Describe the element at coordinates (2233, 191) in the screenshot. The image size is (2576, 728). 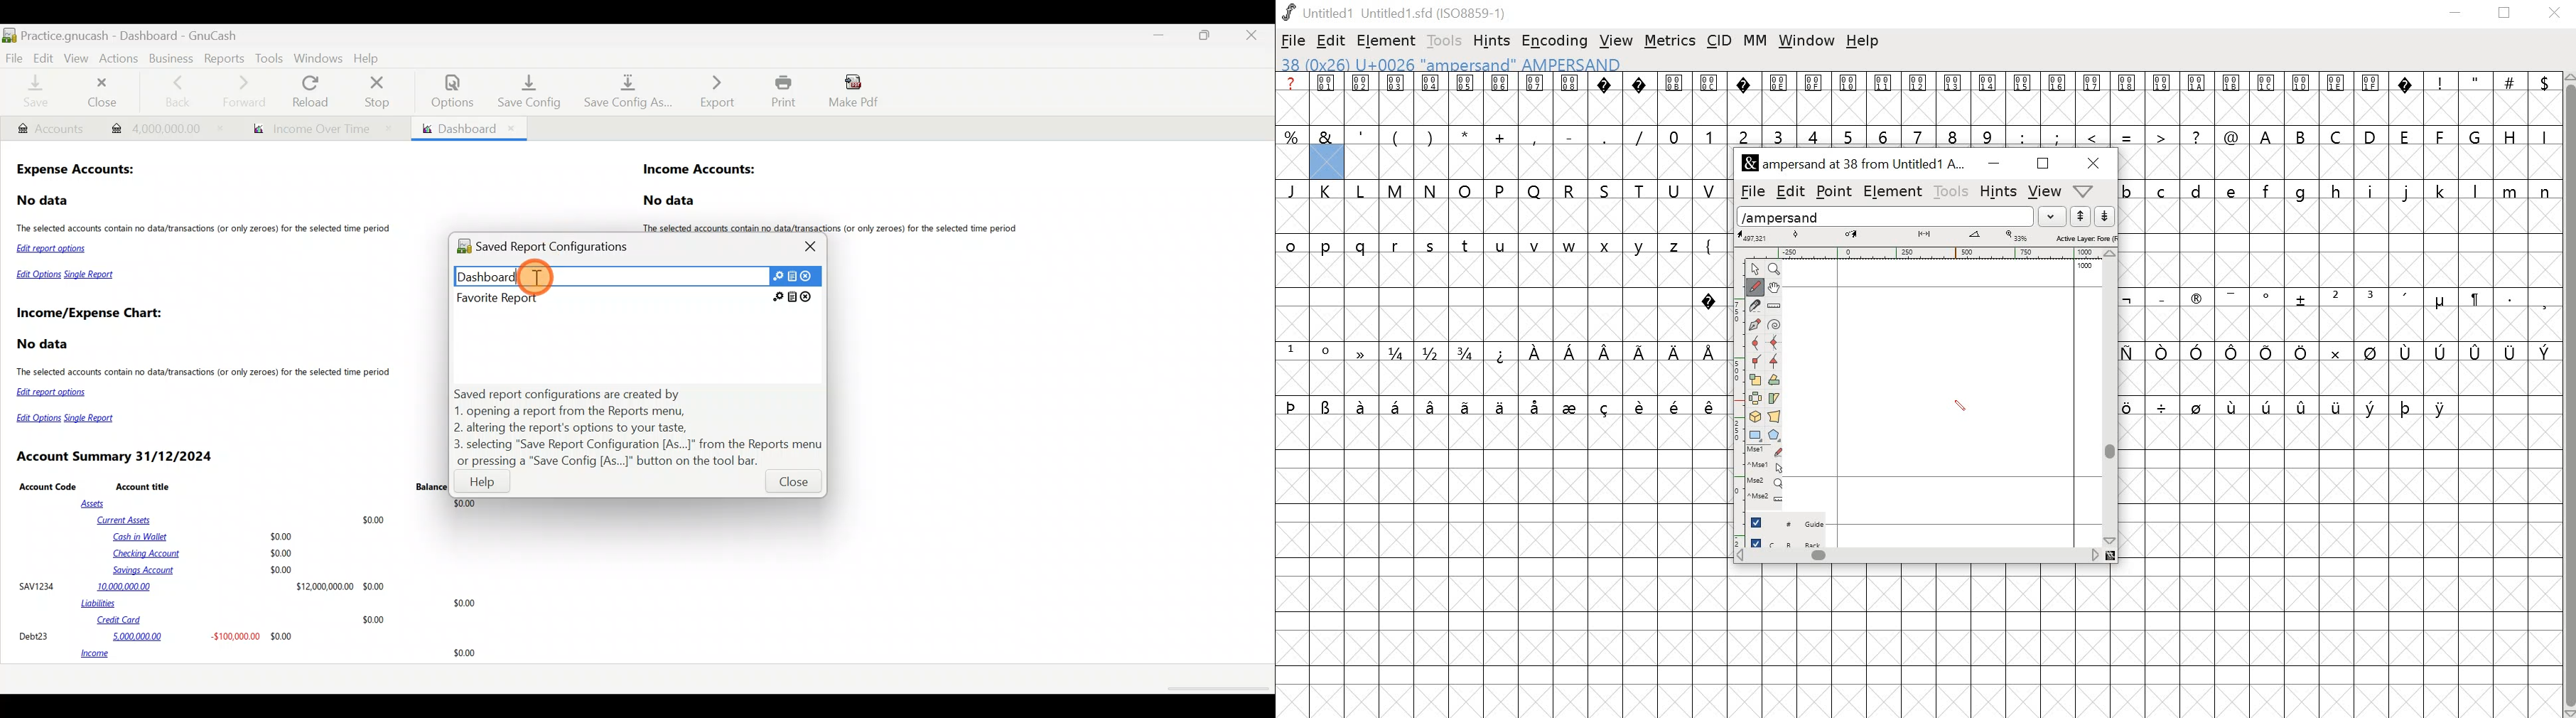
I see `e` at that location.